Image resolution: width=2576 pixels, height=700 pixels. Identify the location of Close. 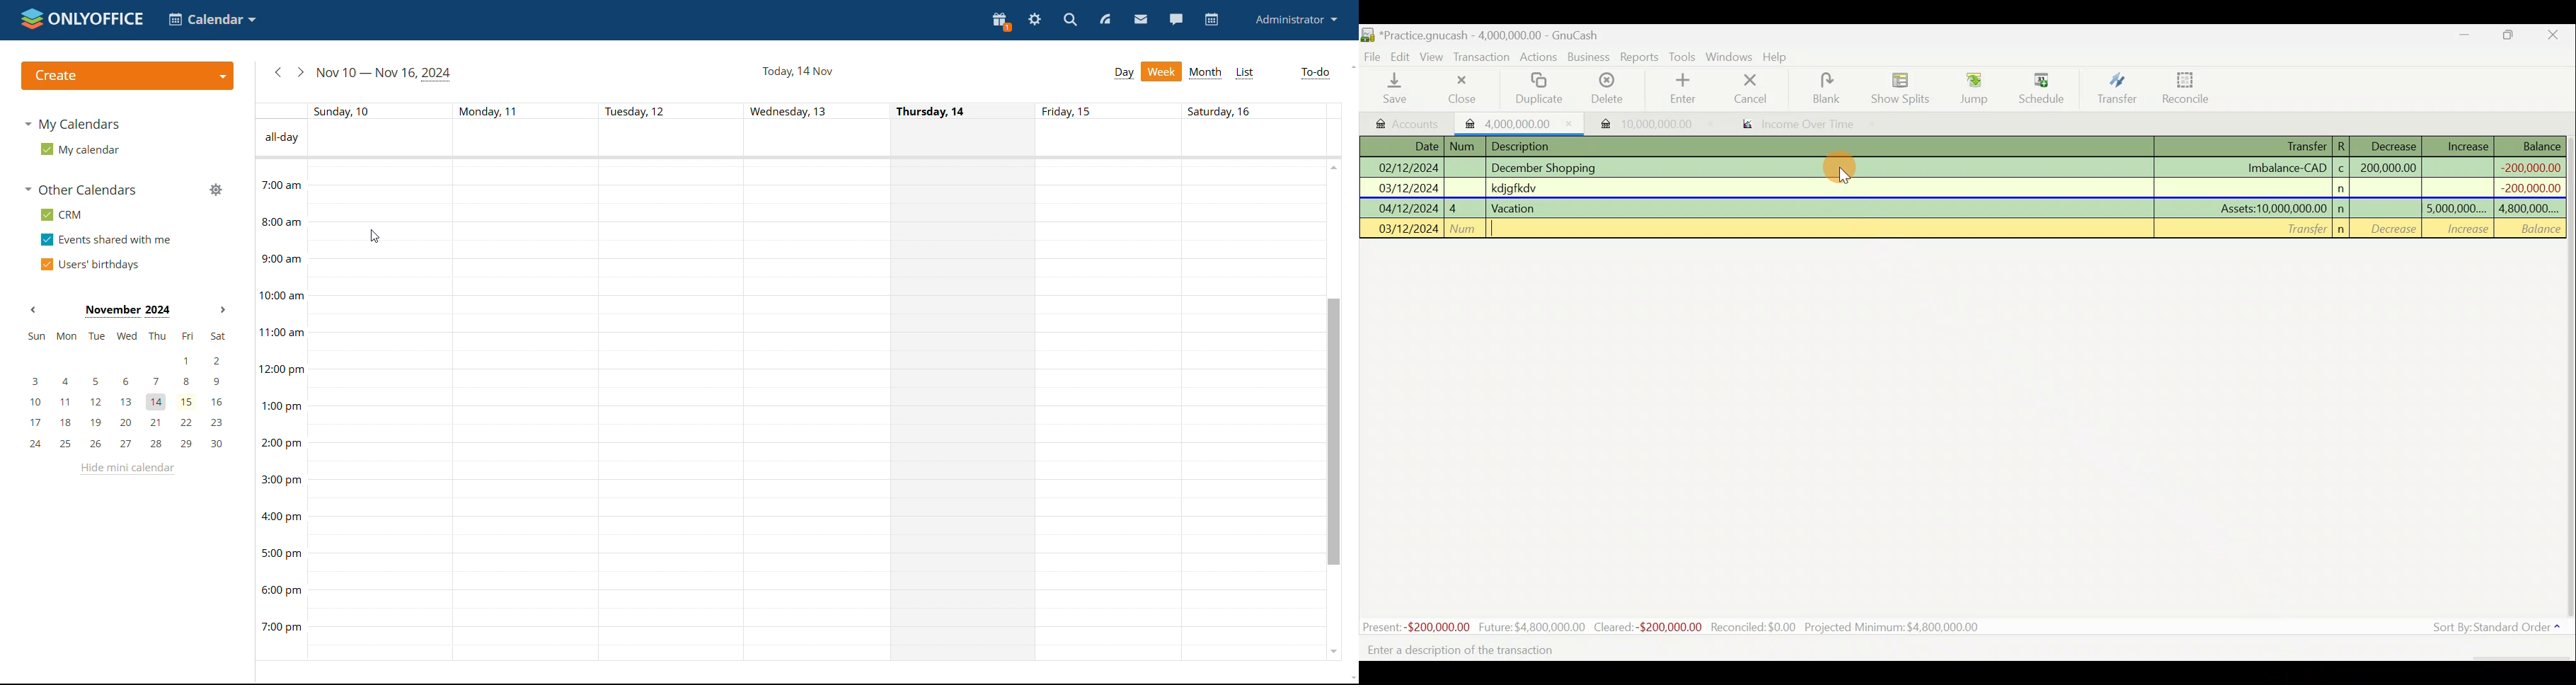
(2554, 37).